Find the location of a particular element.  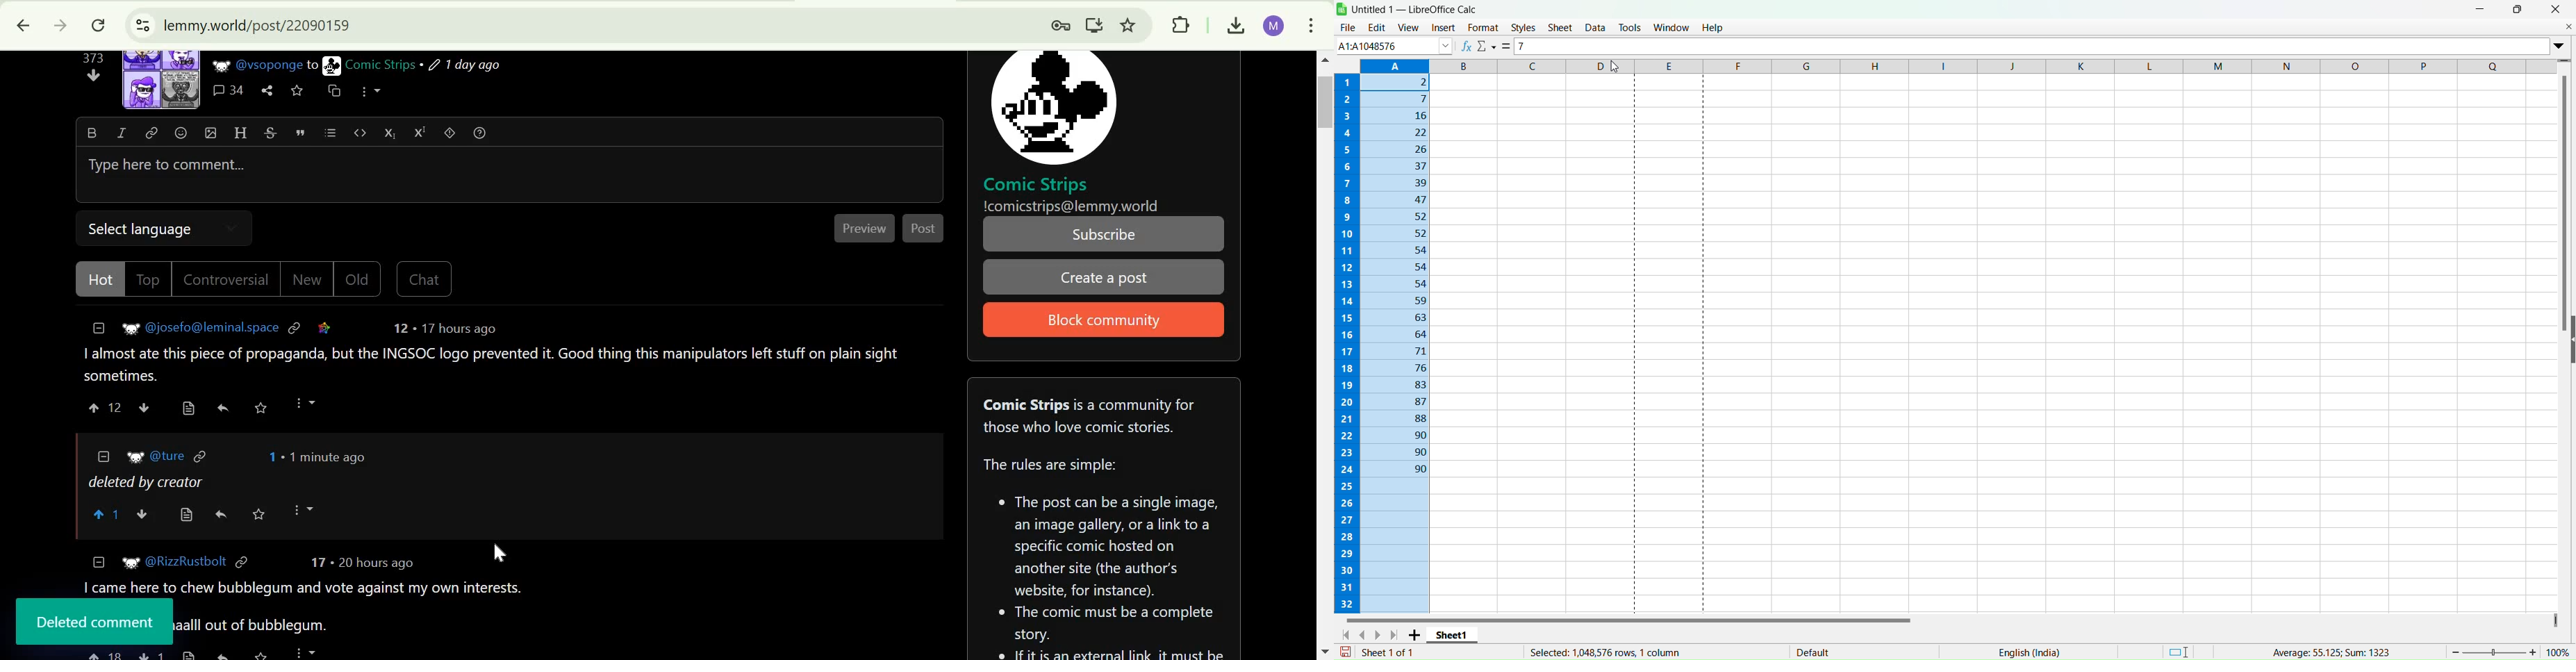

view sources is located at coordinates (187, 515).